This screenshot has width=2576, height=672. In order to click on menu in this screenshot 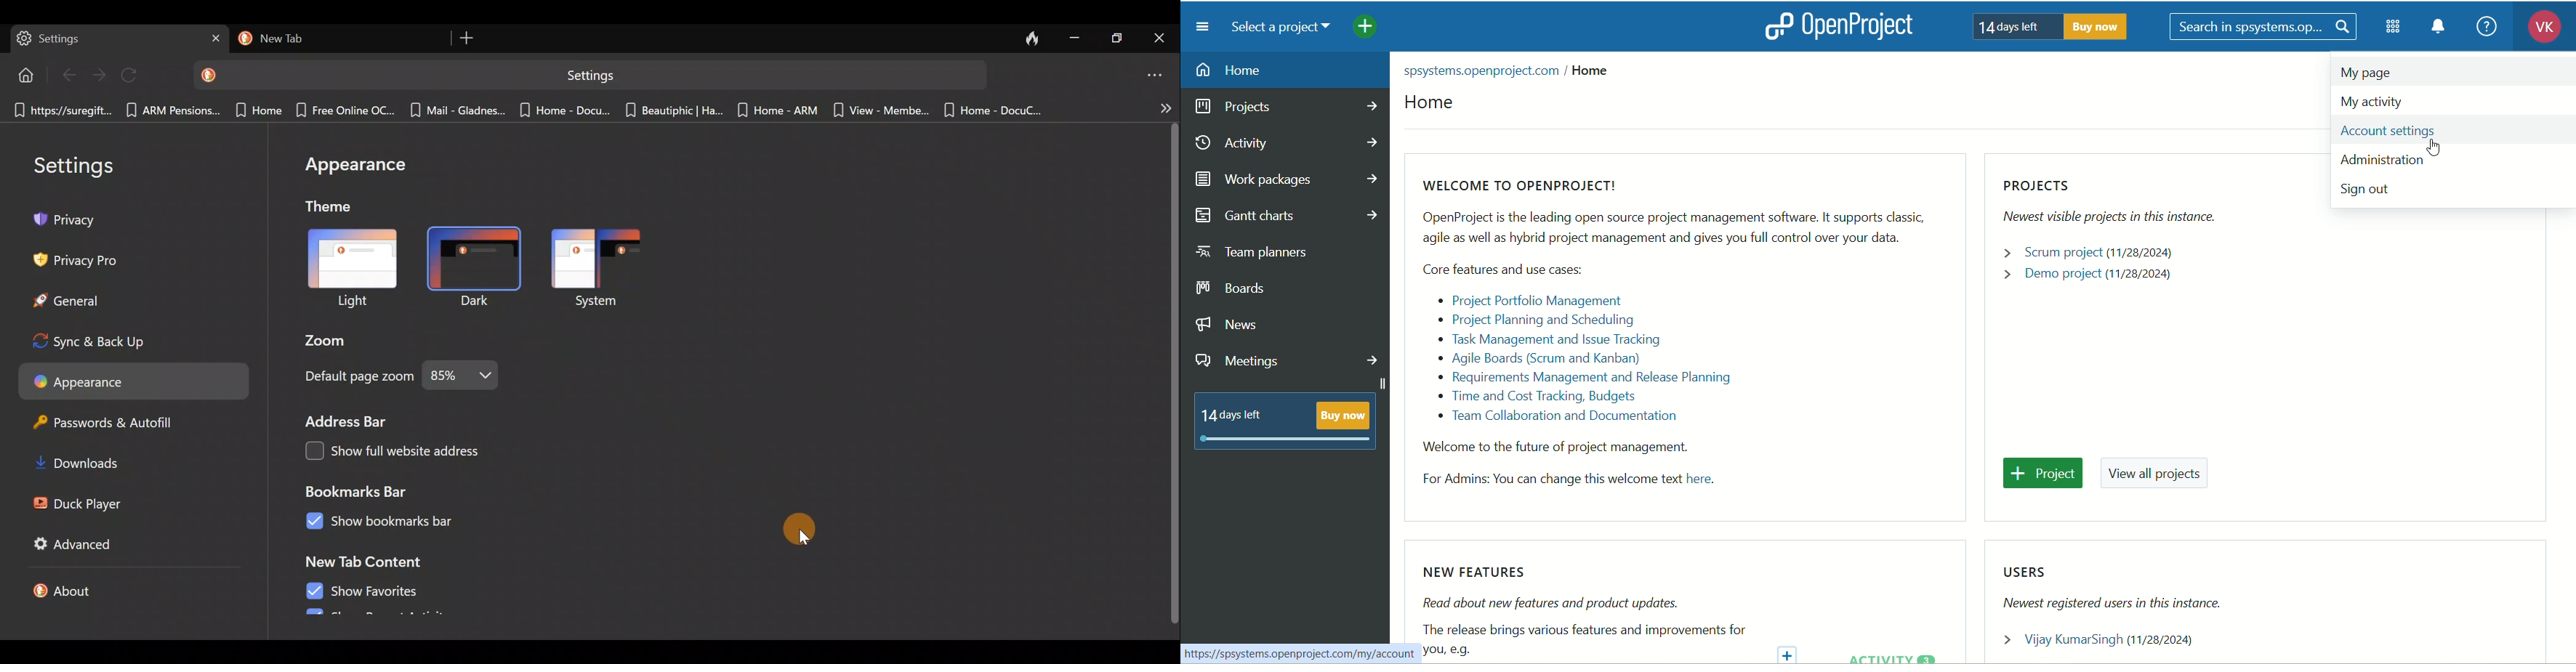, I will do `click(1203, 27)`.